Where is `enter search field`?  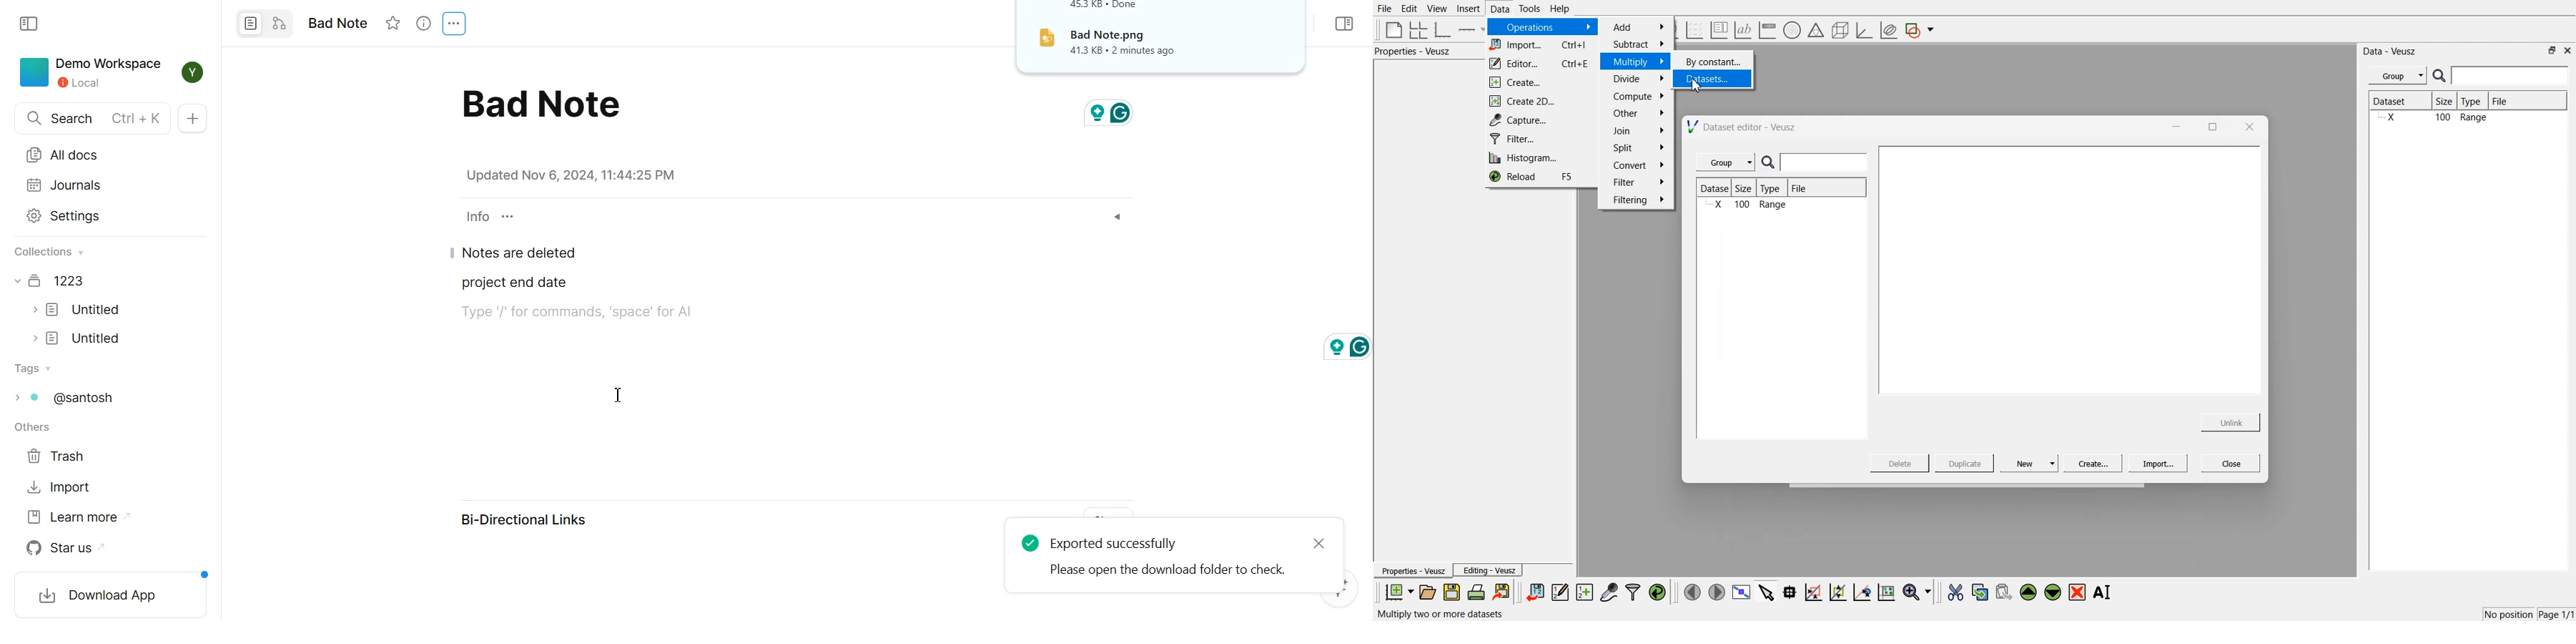
enter search field is located at coordinates (2512, 76).